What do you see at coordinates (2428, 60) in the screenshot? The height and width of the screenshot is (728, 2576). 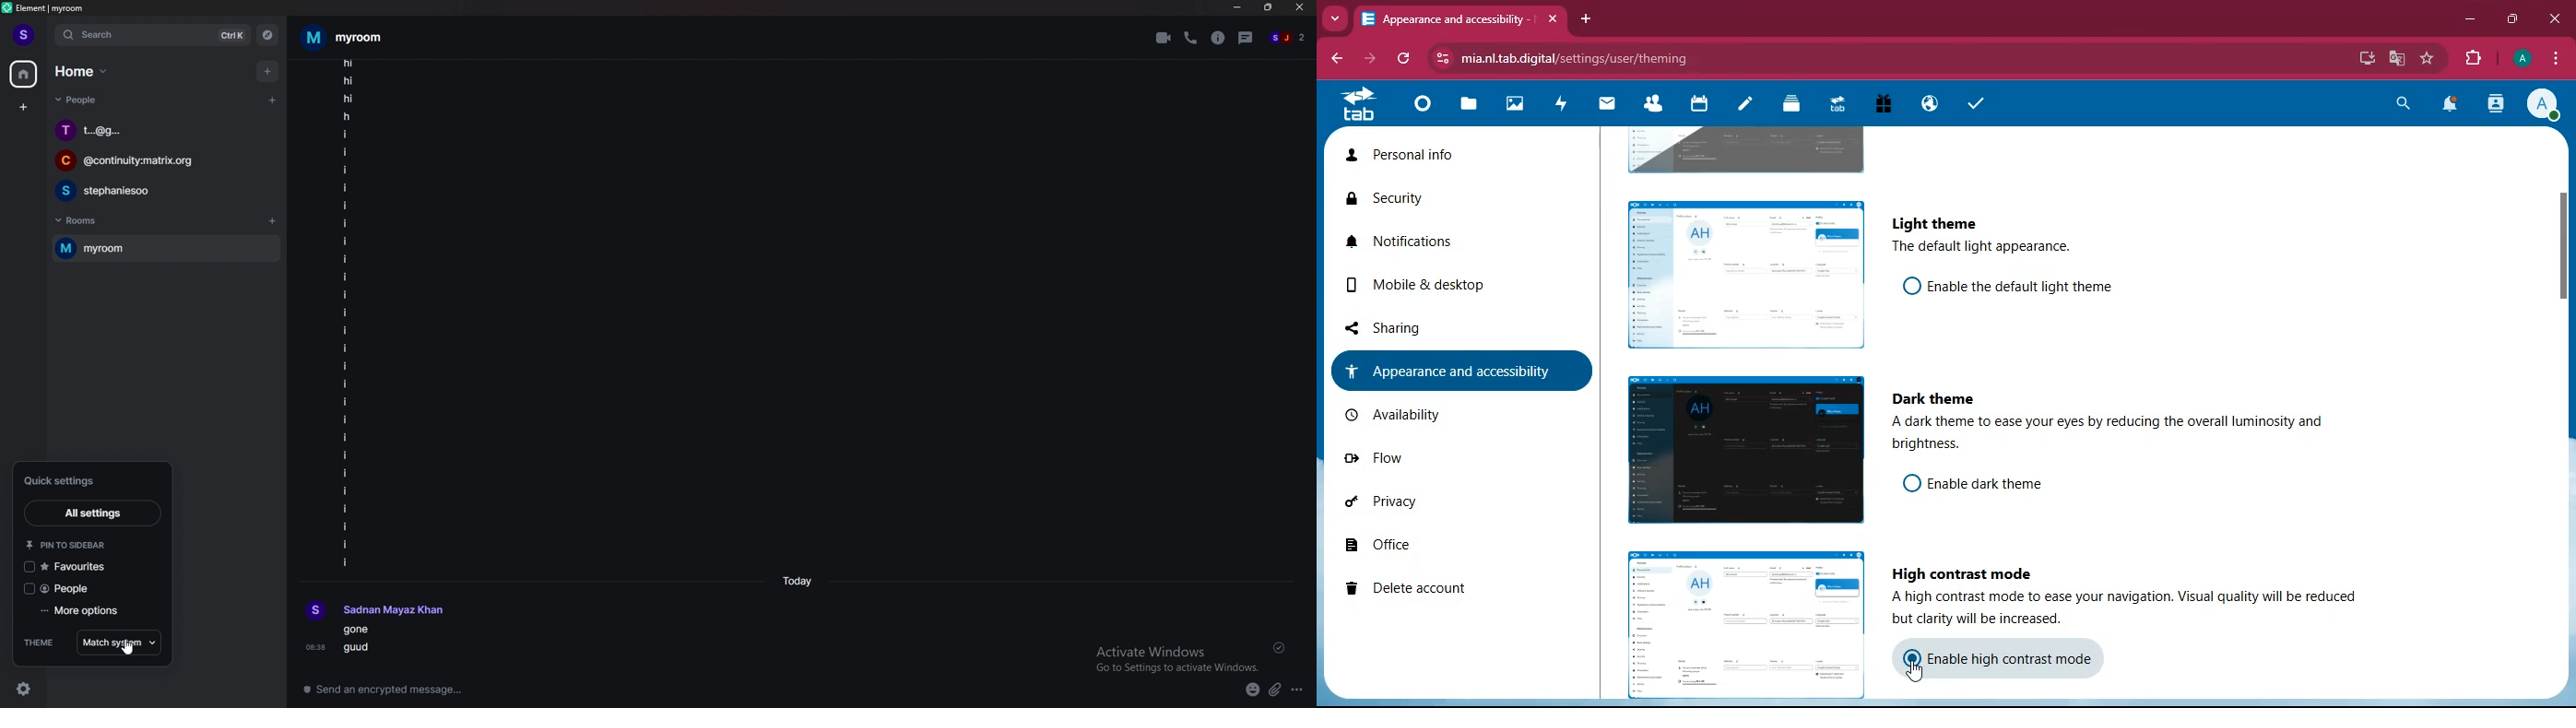 I see `favourite` at bounding box center [2428, 60].